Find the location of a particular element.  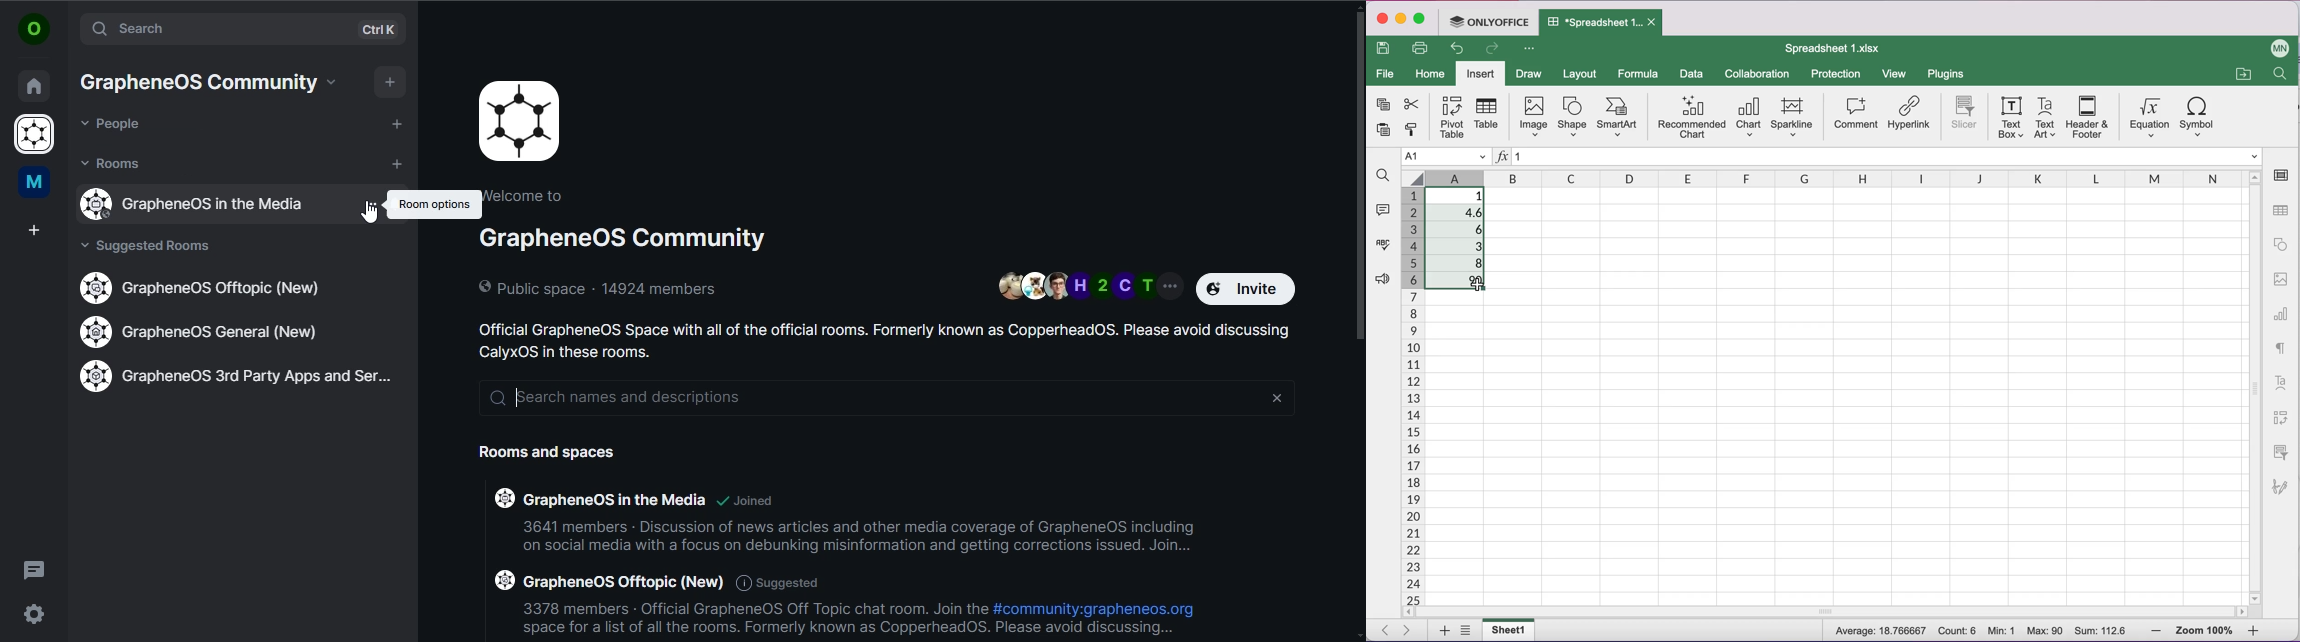

list of sheets is located at coordinates (1465, 632).